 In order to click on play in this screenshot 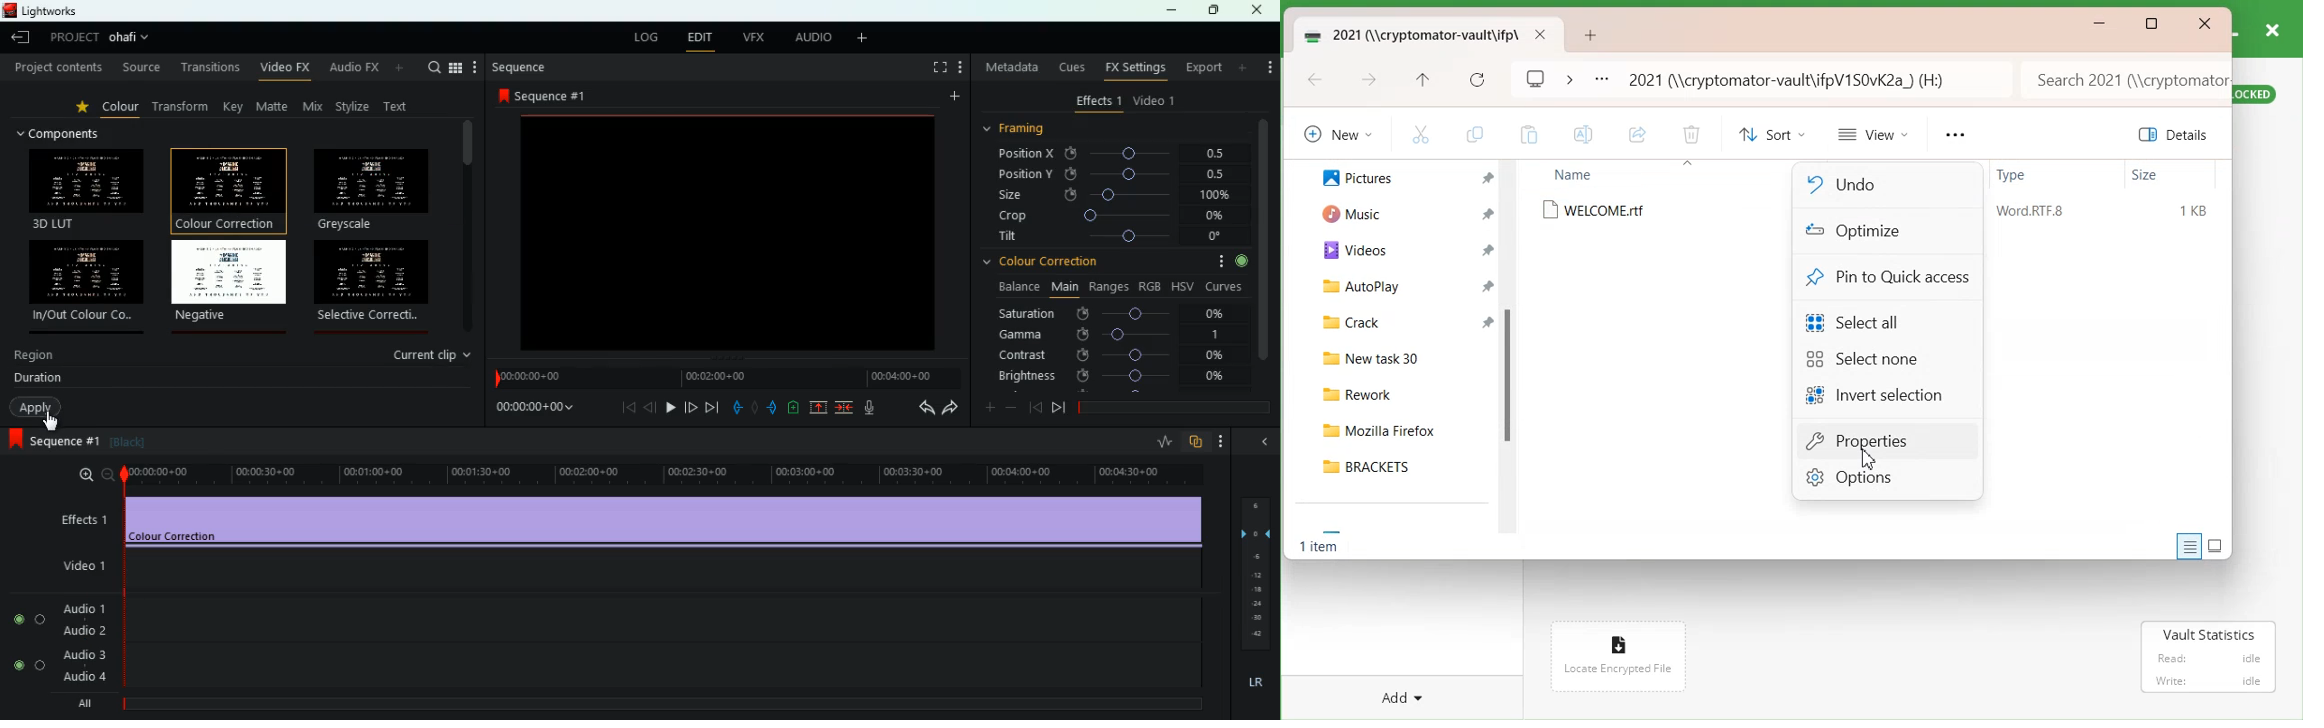, I will do `click(670, 407)`.